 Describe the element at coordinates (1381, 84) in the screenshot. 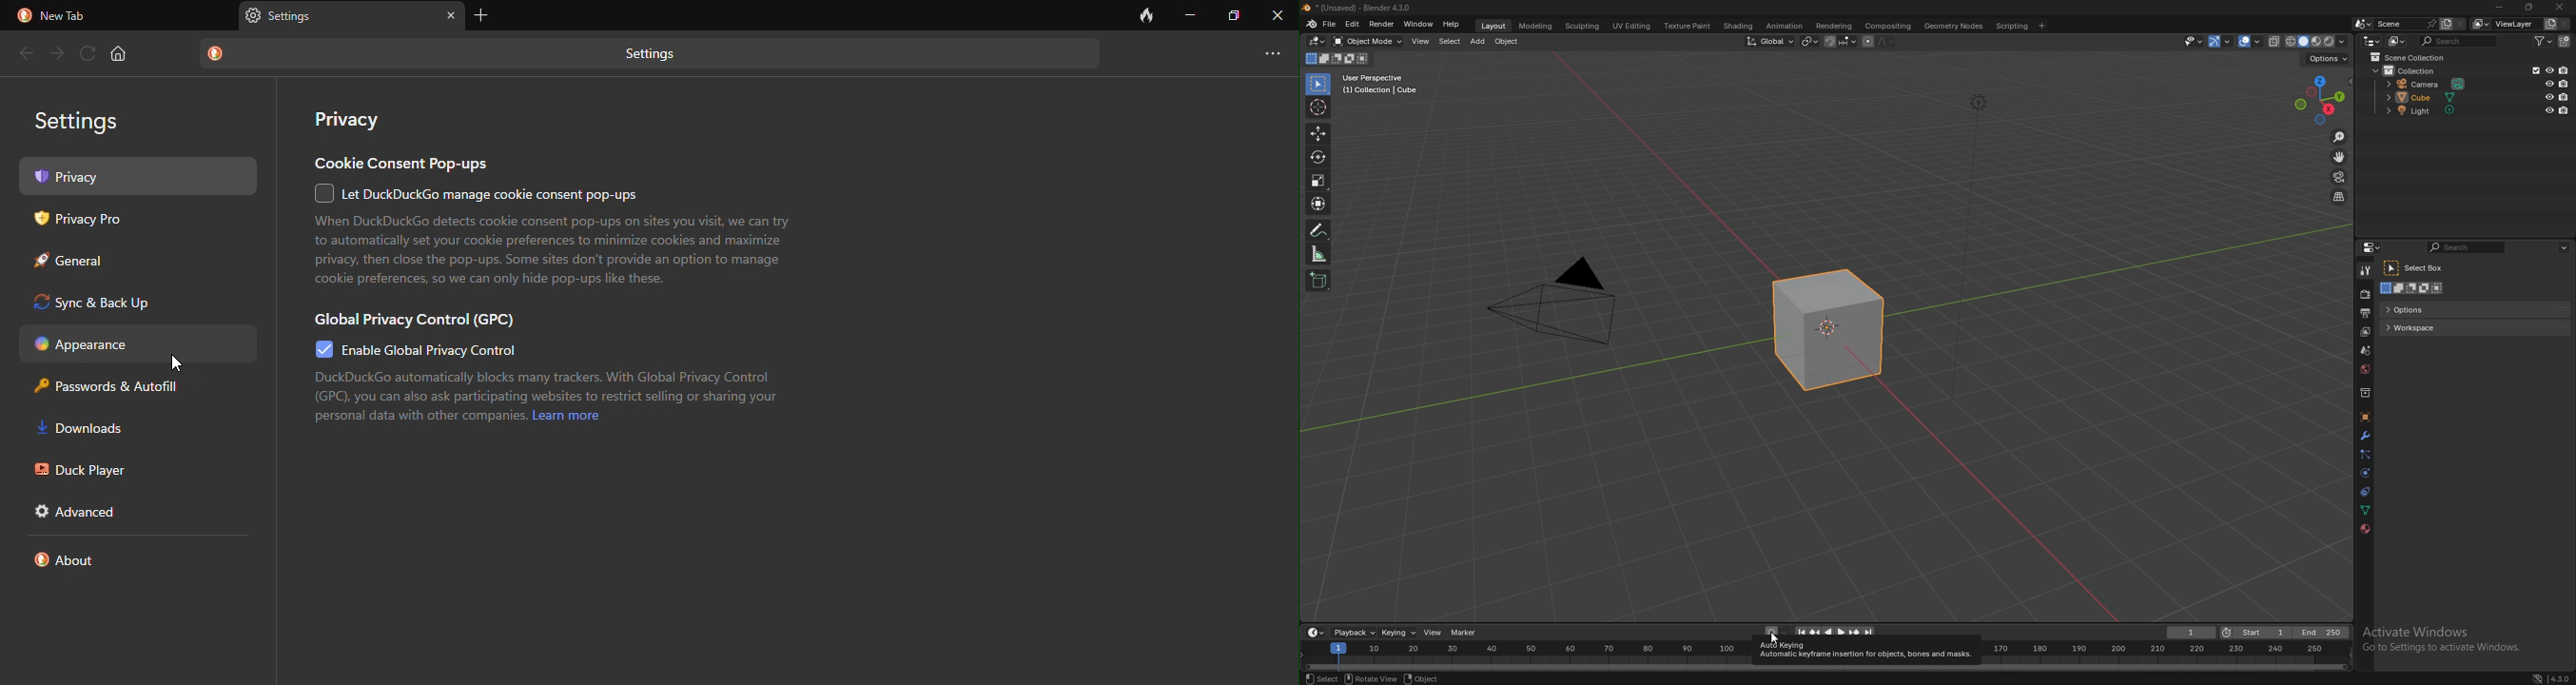

I see `User Perspective (1) Collection | Cube` at that location.